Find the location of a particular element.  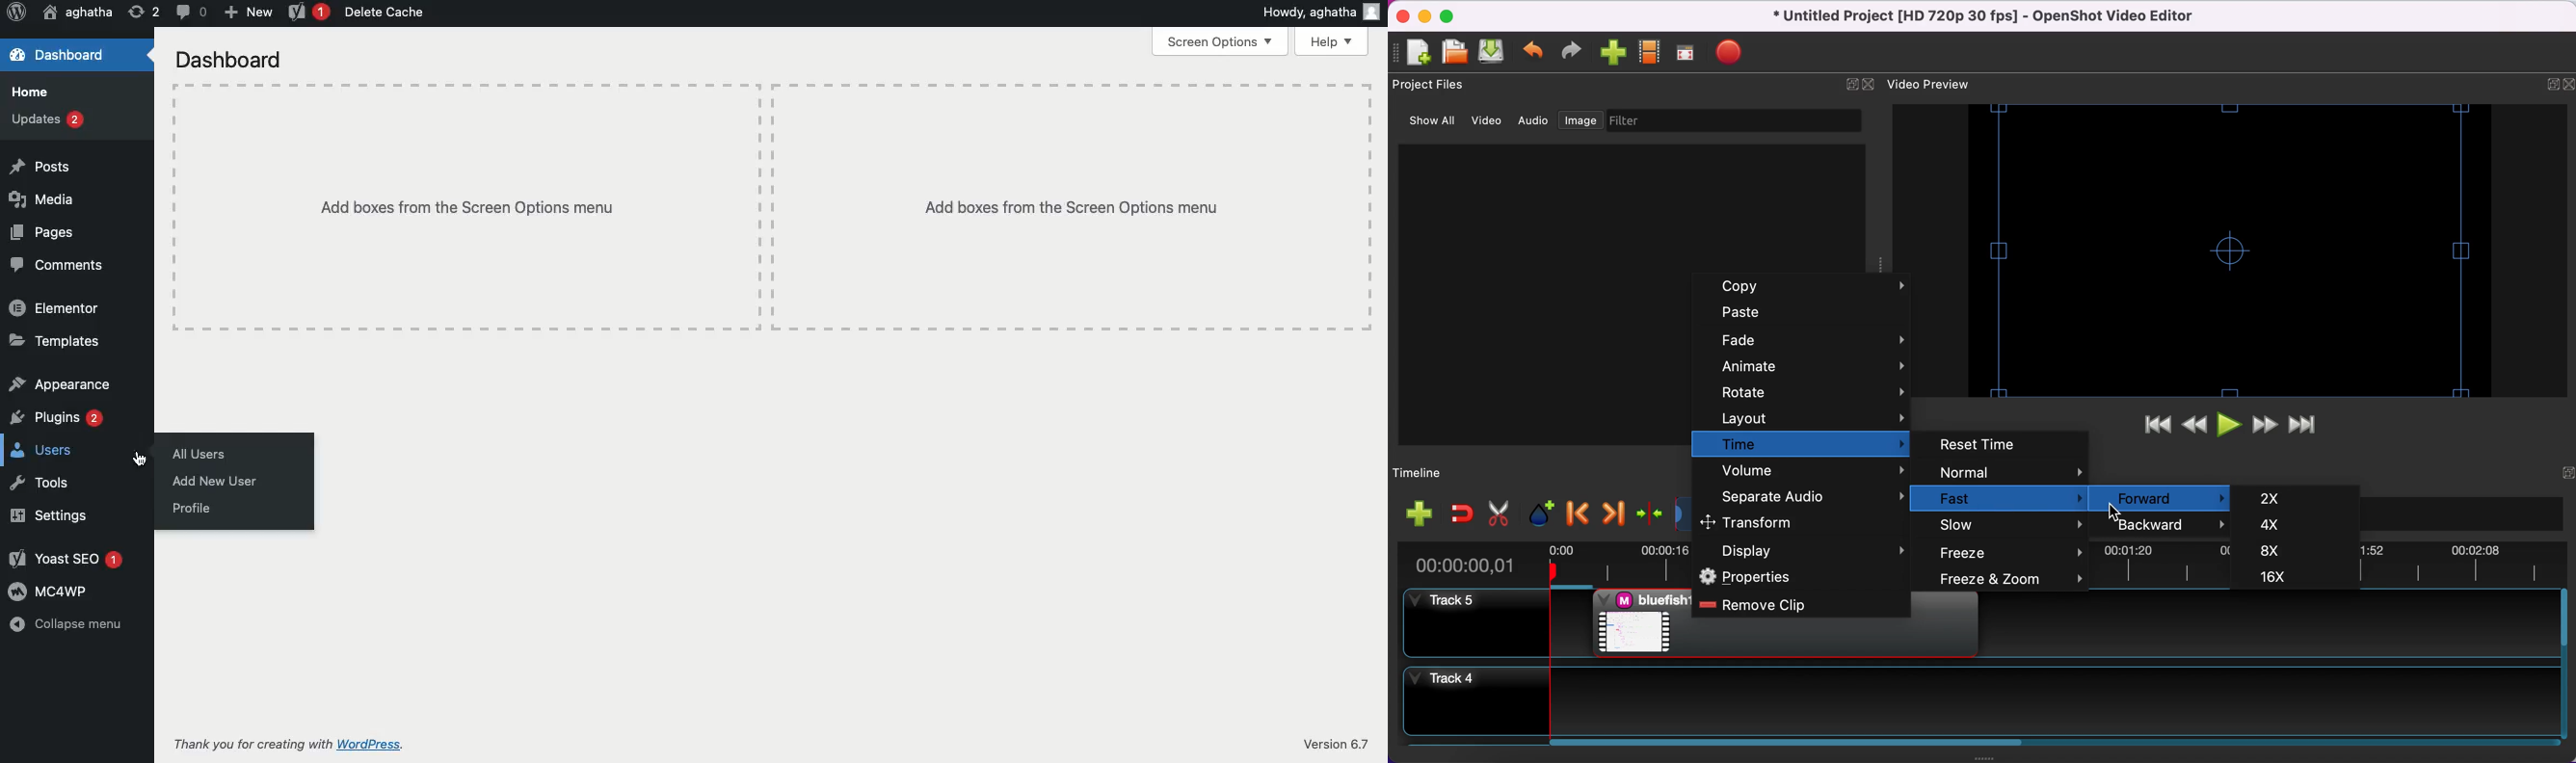

Cursor is located at coordinates (138, 459).